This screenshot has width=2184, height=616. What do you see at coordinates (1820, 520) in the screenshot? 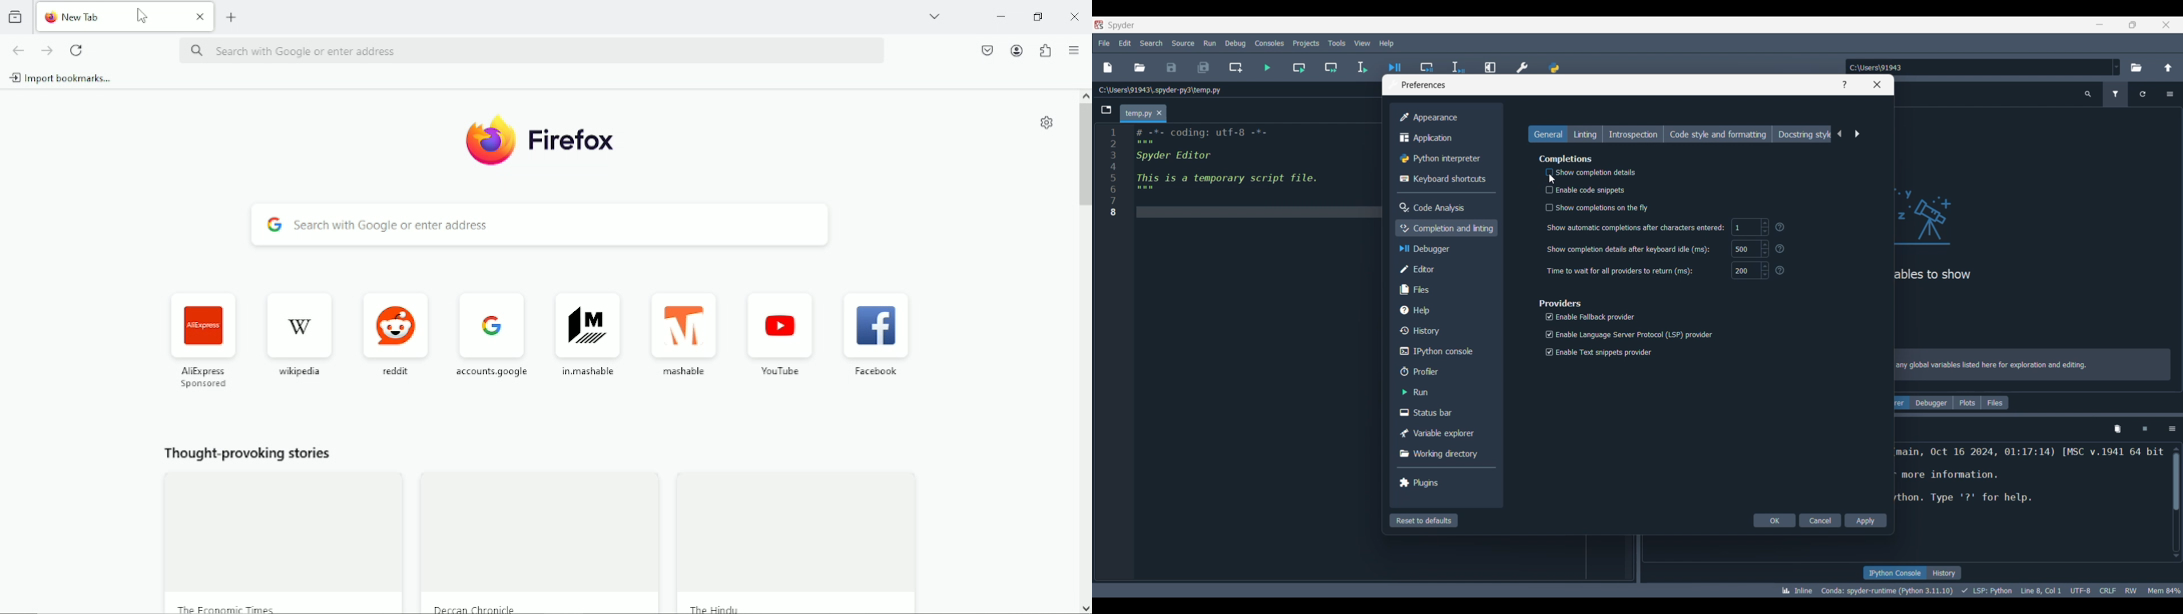
I see `Cancel` at bounding box center [1820, 520].